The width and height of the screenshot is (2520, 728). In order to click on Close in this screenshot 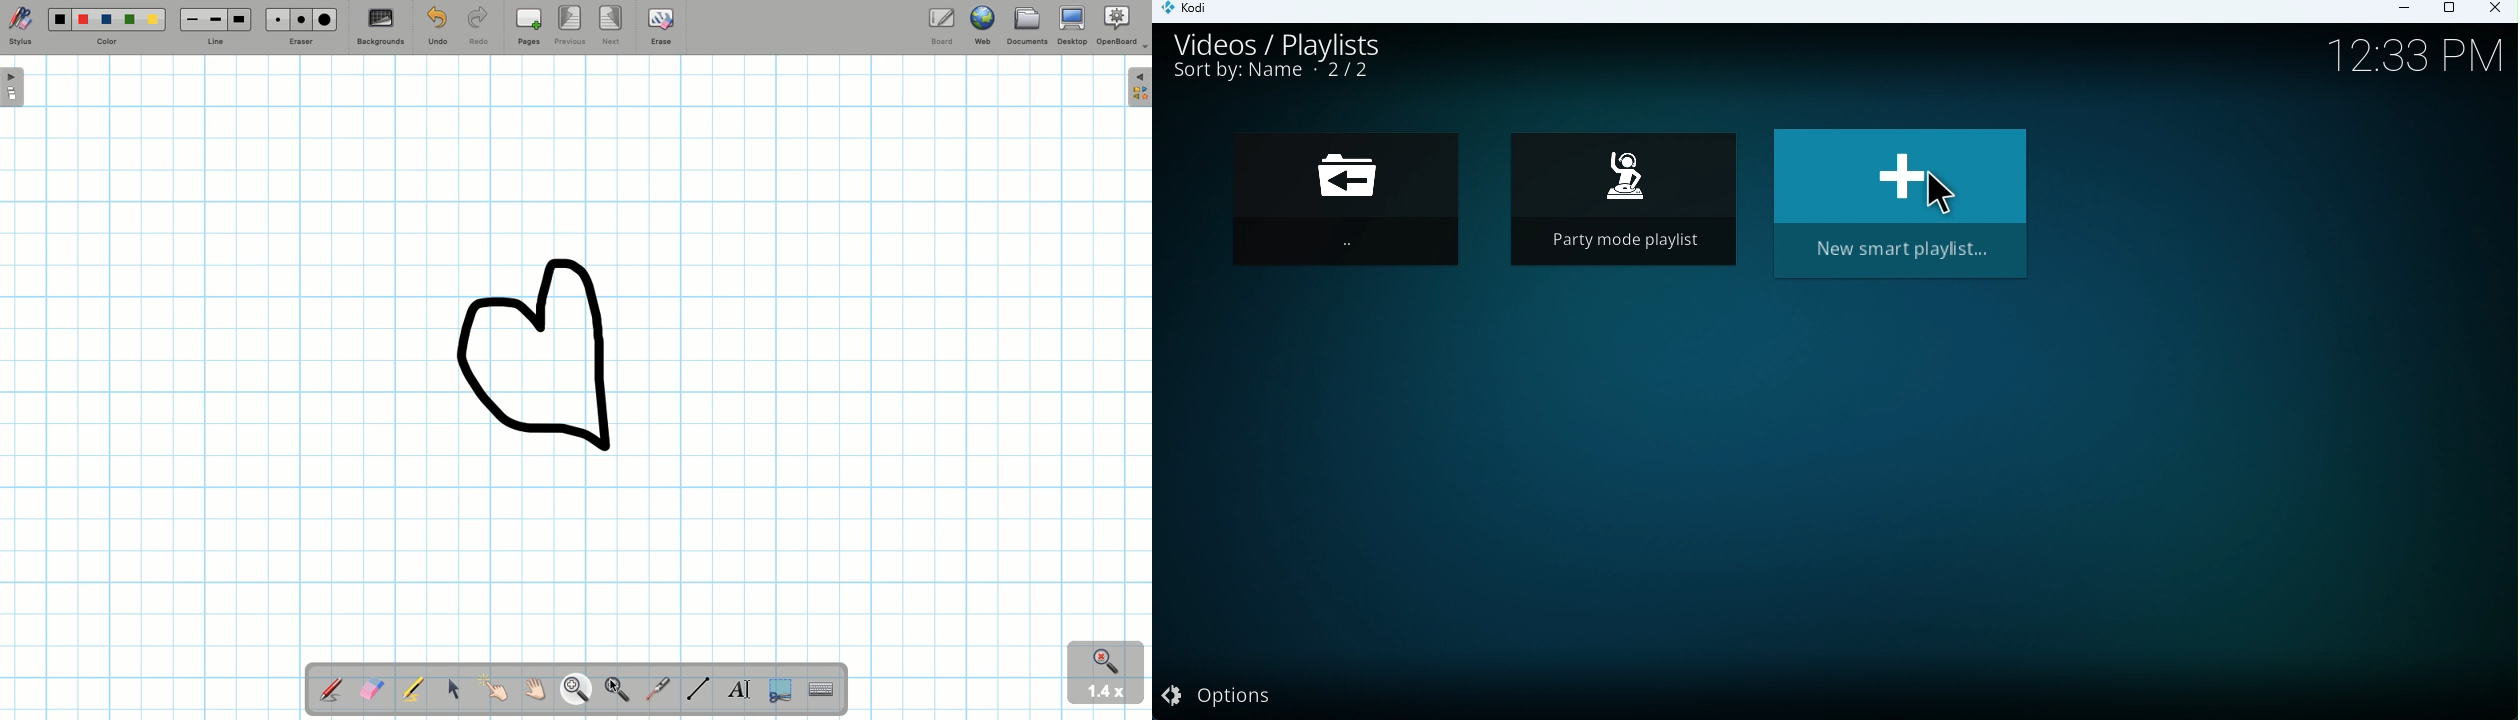, I will do `click(2498, 12)`.